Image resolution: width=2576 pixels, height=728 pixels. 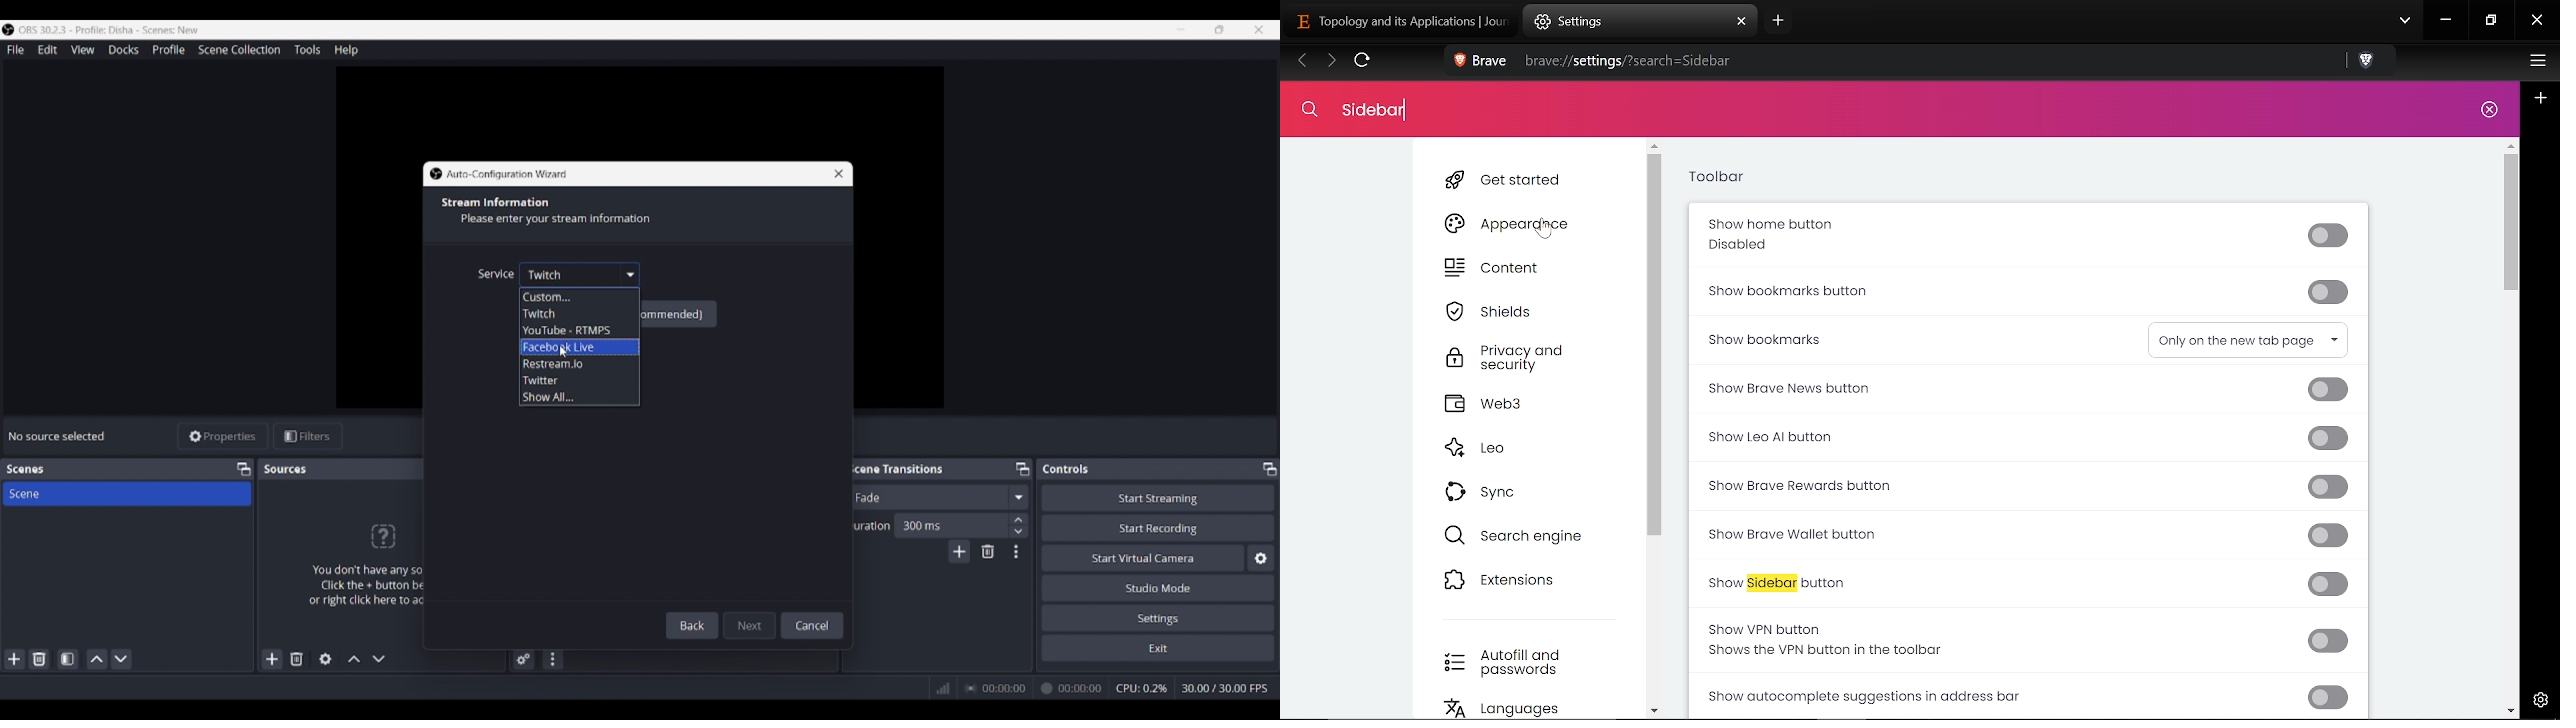 I want to click on Input duration, so click(x=950, y=525).